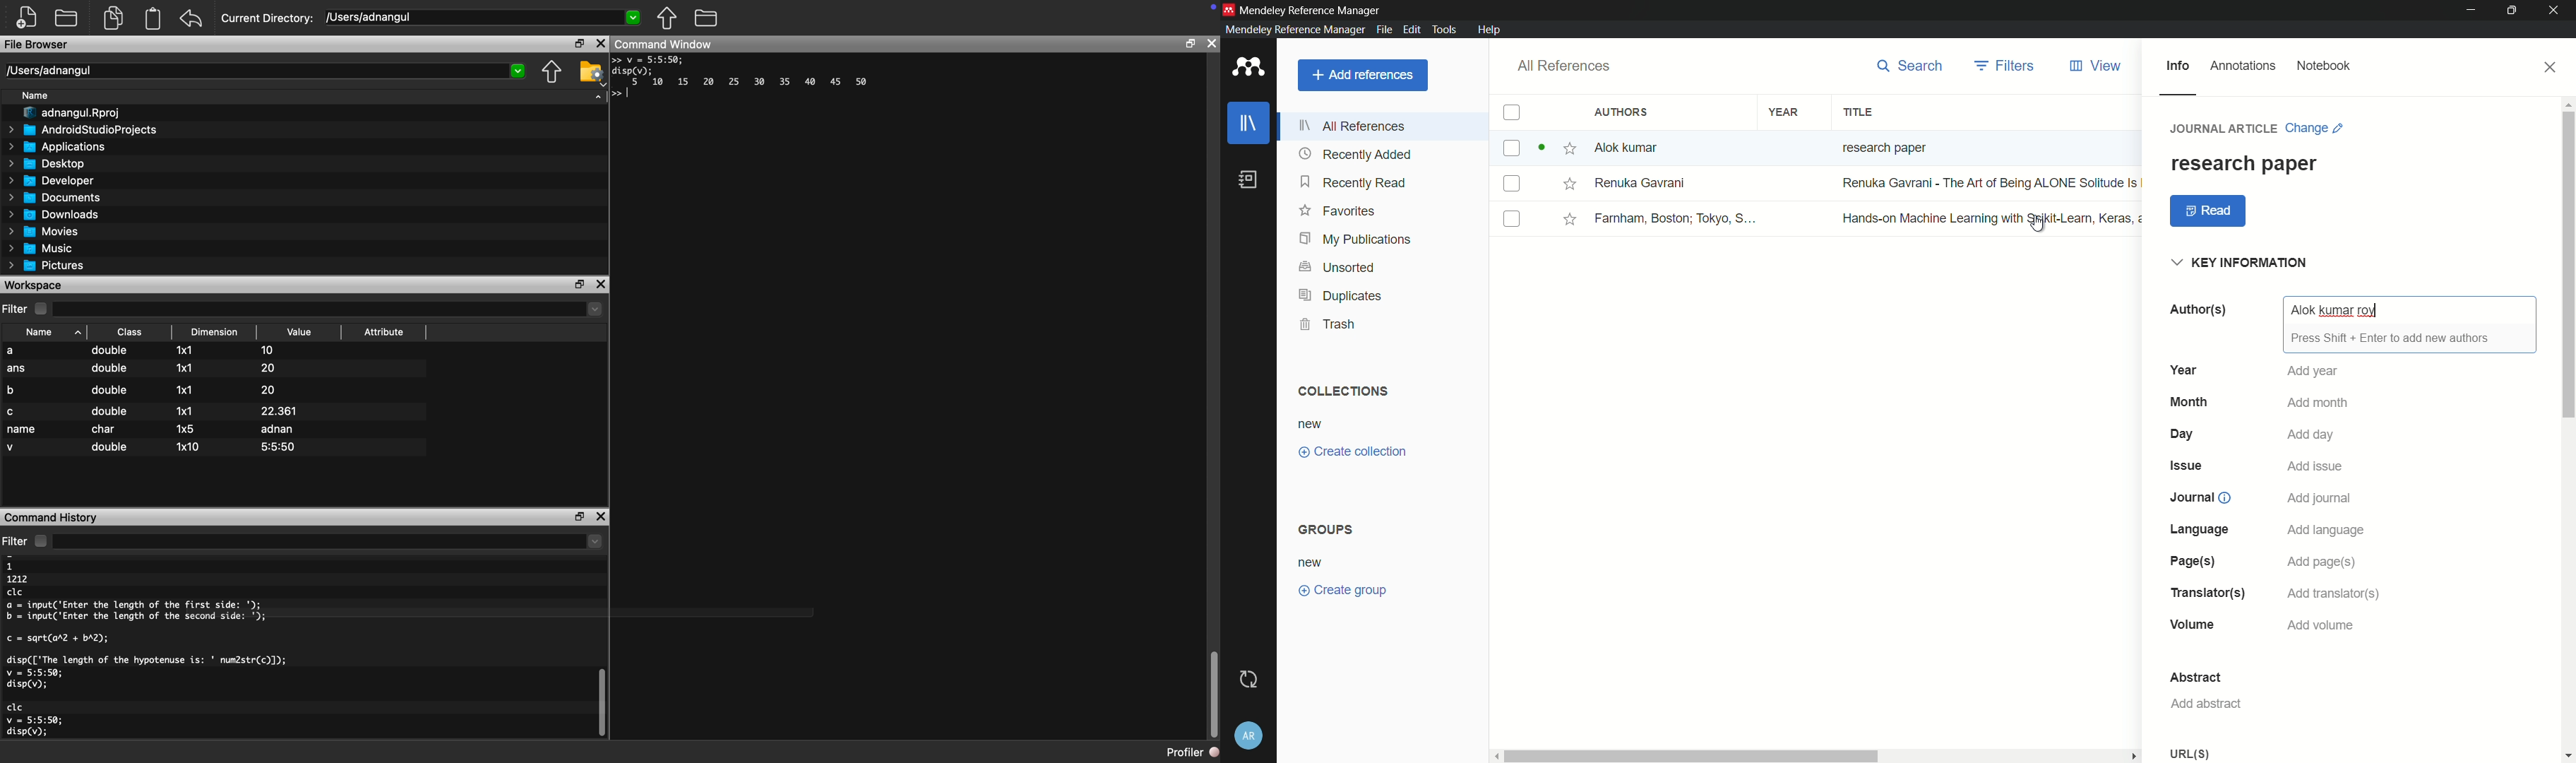 The width and height of the screenshot is (2576, 784). I want to click on add abstract, so click(2205, 703).